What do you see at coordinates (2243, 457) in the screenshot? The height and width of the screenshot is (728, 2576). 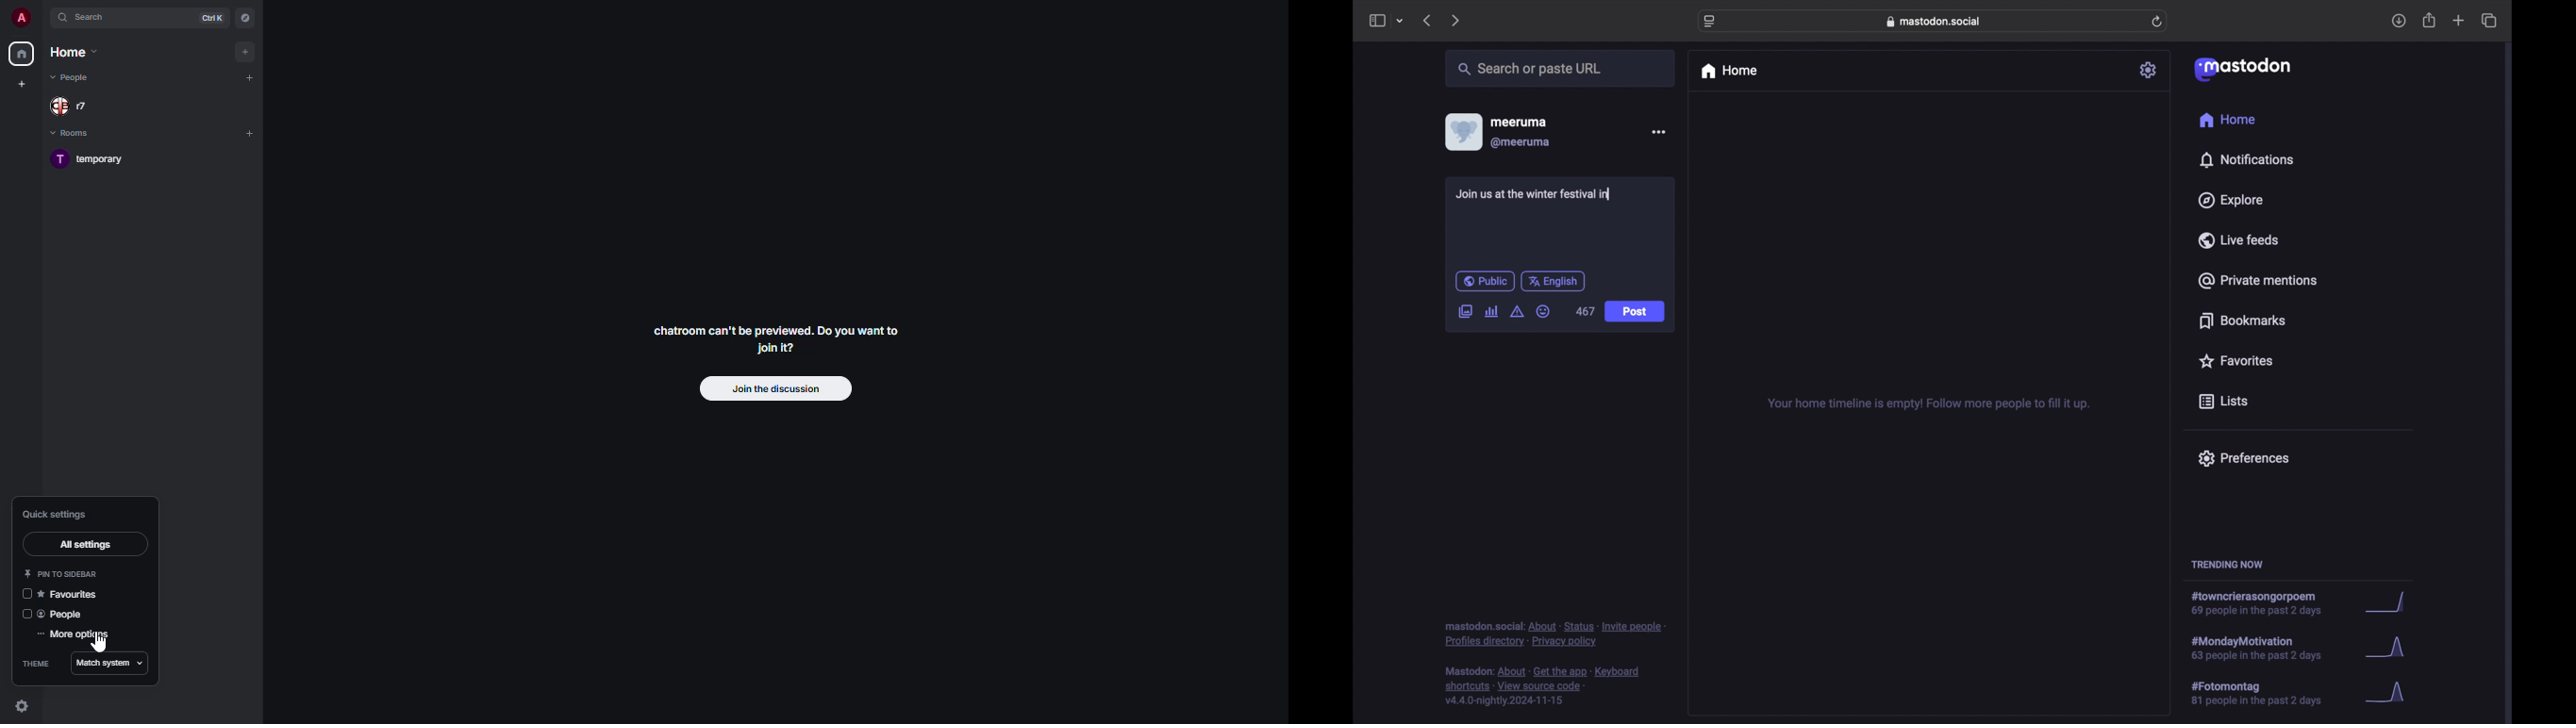 I see `preferences` at bounding box center [2243, 457].